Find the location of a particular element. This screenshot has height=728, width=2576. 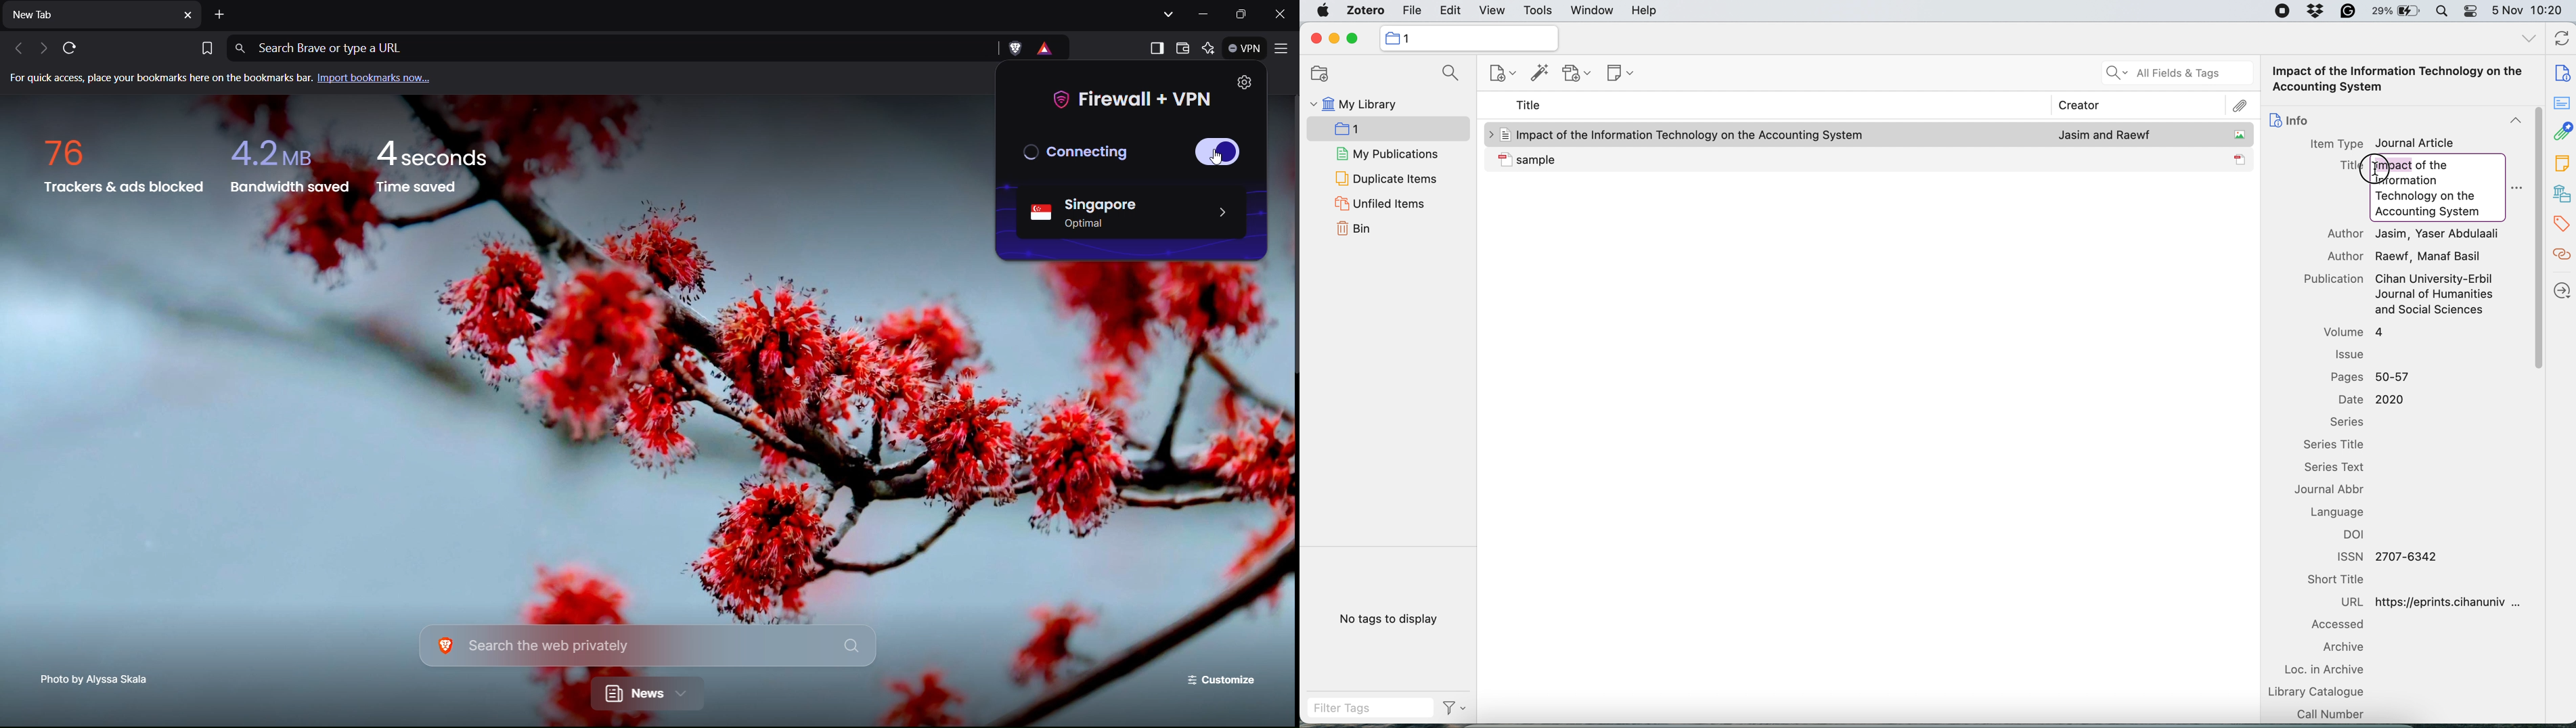

more options is located at coordinates (2516, 189).